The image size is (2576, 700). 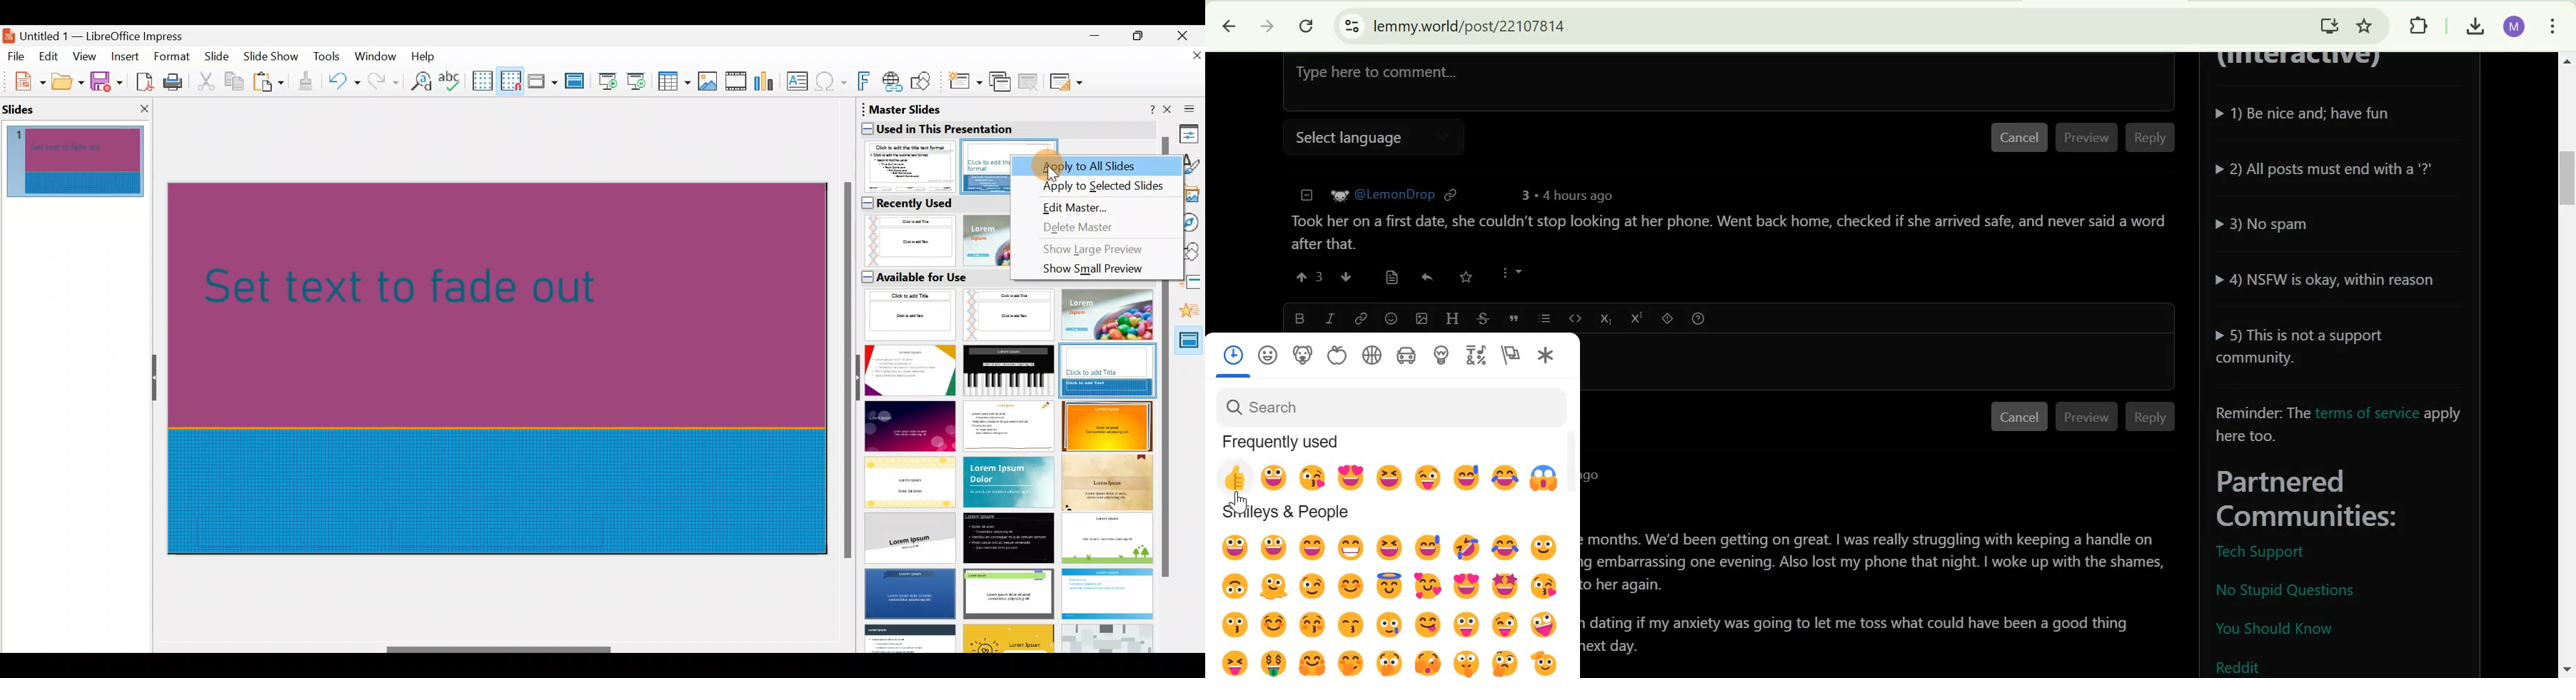 I want to click on Strikethrough, so click(x=1484, y=316).